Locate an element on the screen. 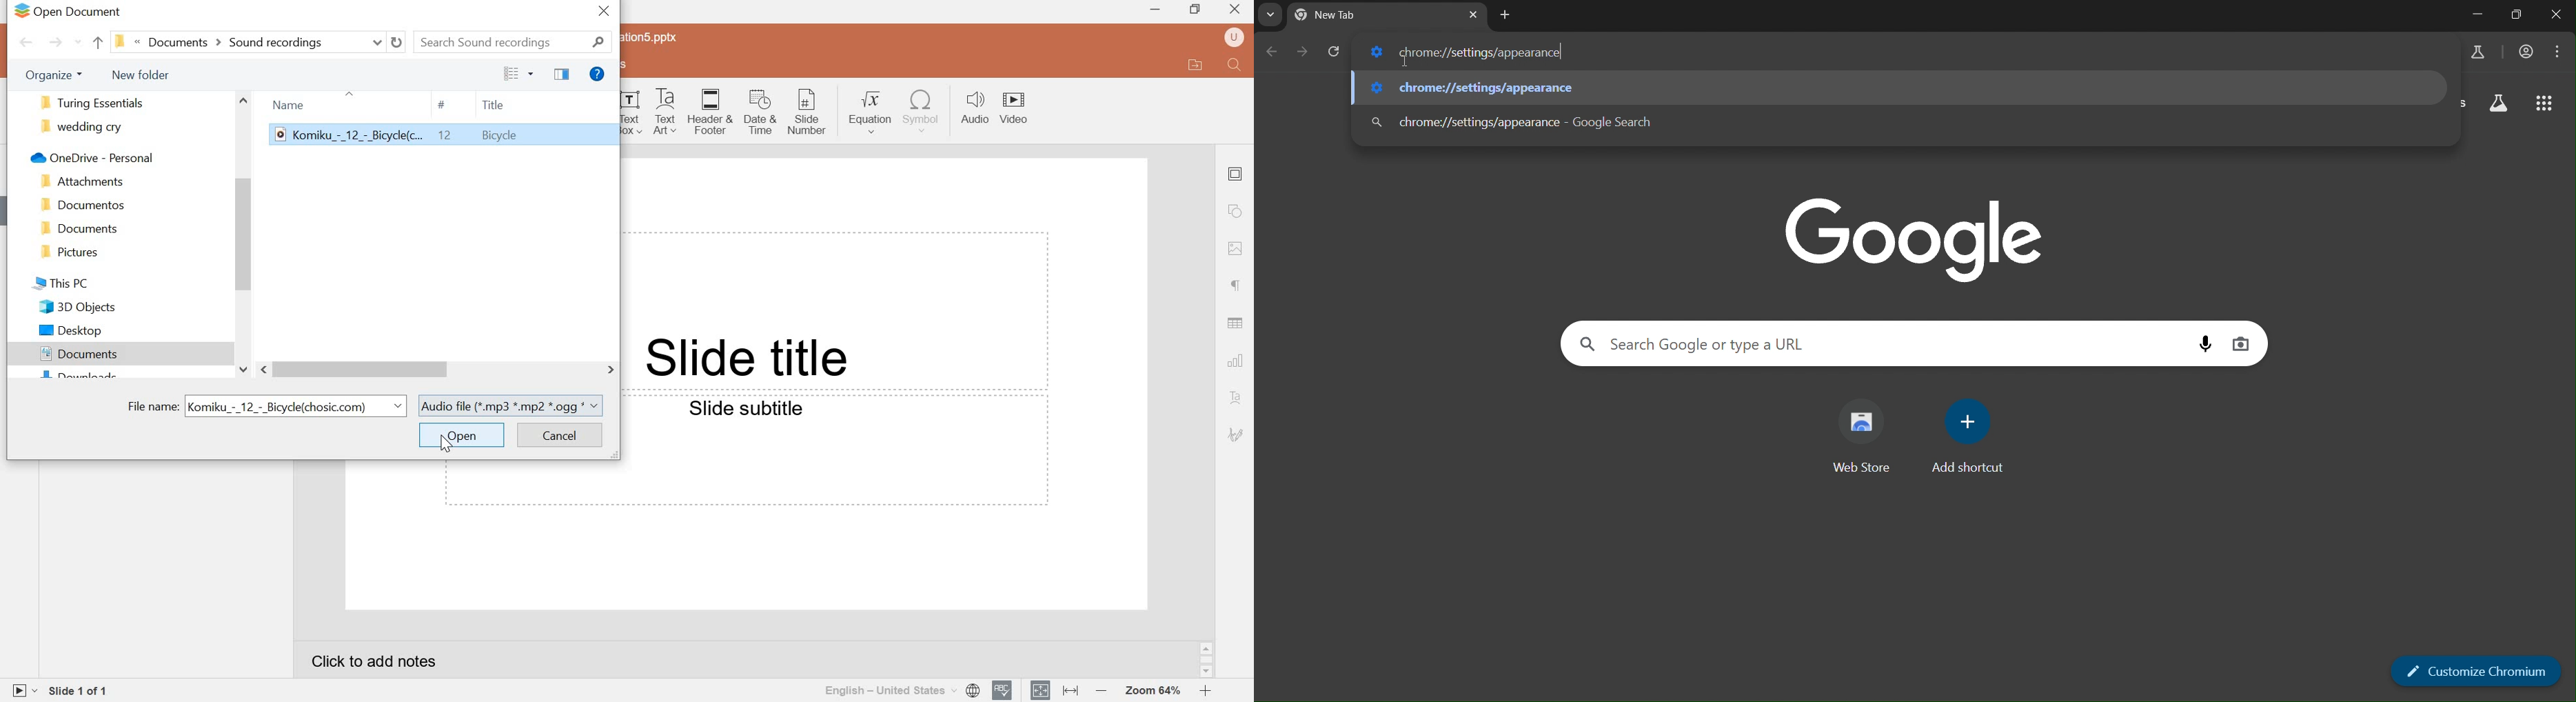 The width and height of the screenshot is (2576, 728). dropdown is located at coordinates (396, 406).